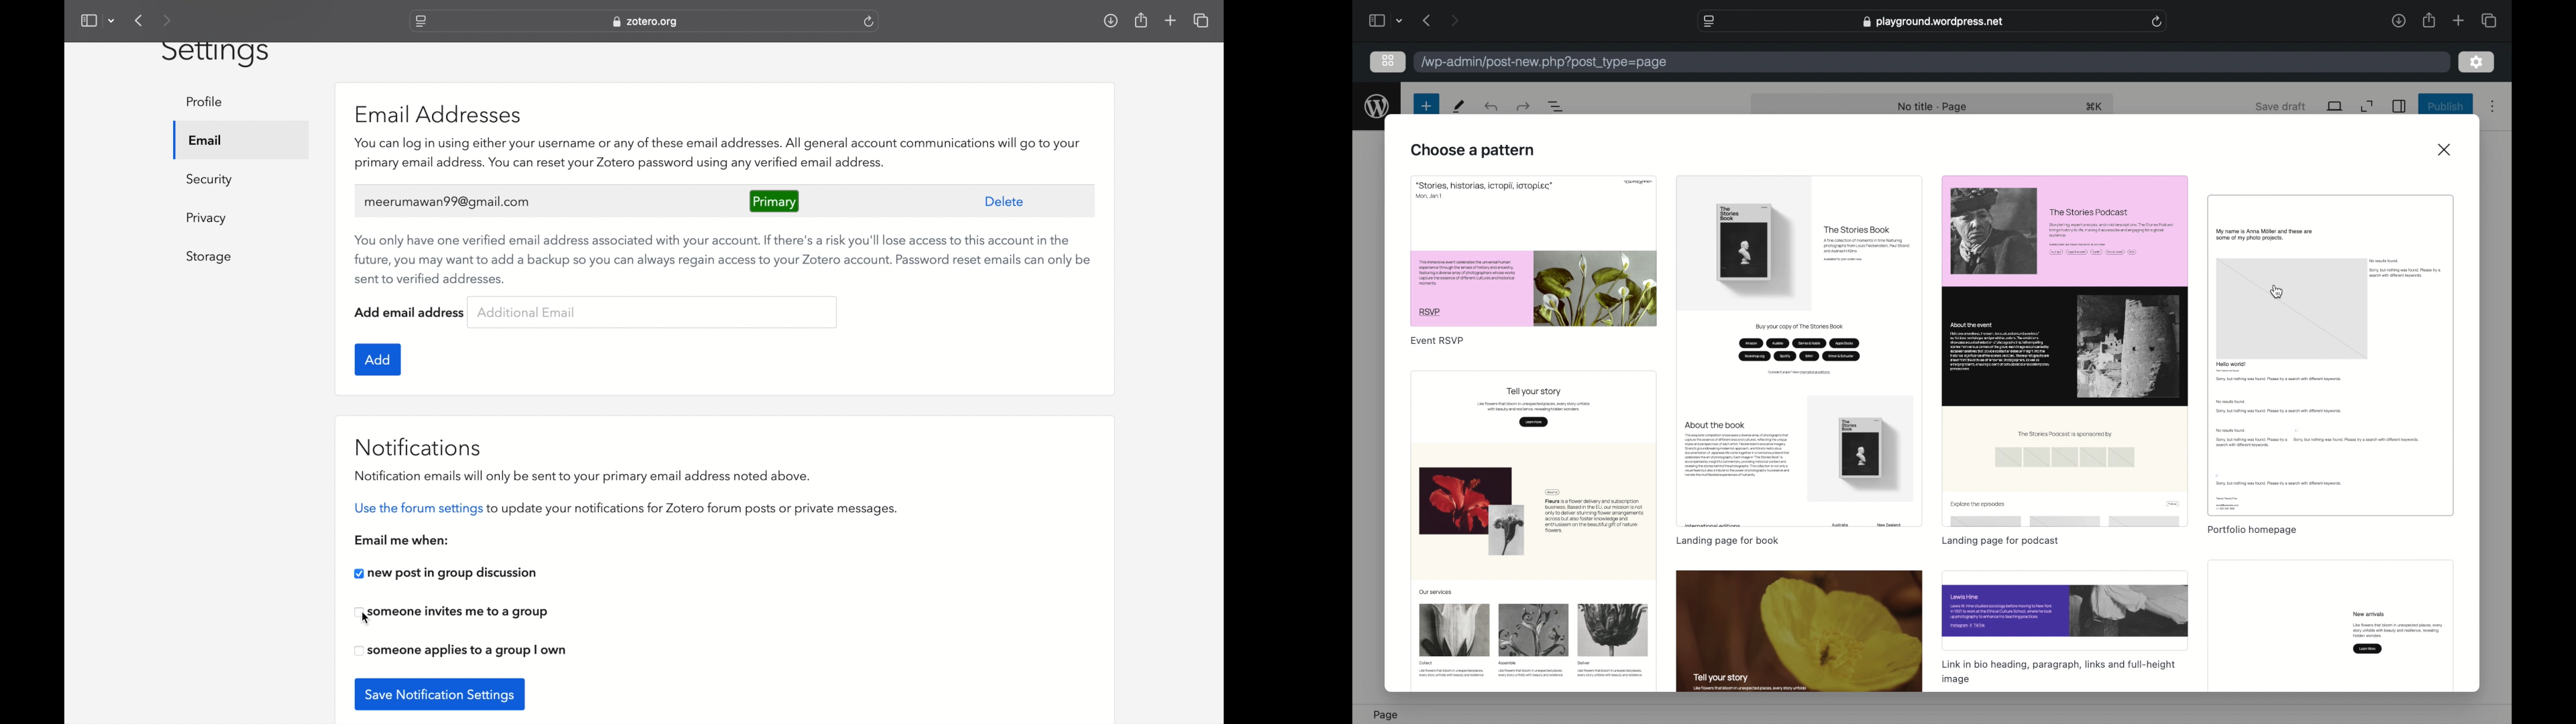 This screenshot has height=728, width=2576. Describe the element at coordinates (209, 257) in the screenshot. I see `storage` at that location.